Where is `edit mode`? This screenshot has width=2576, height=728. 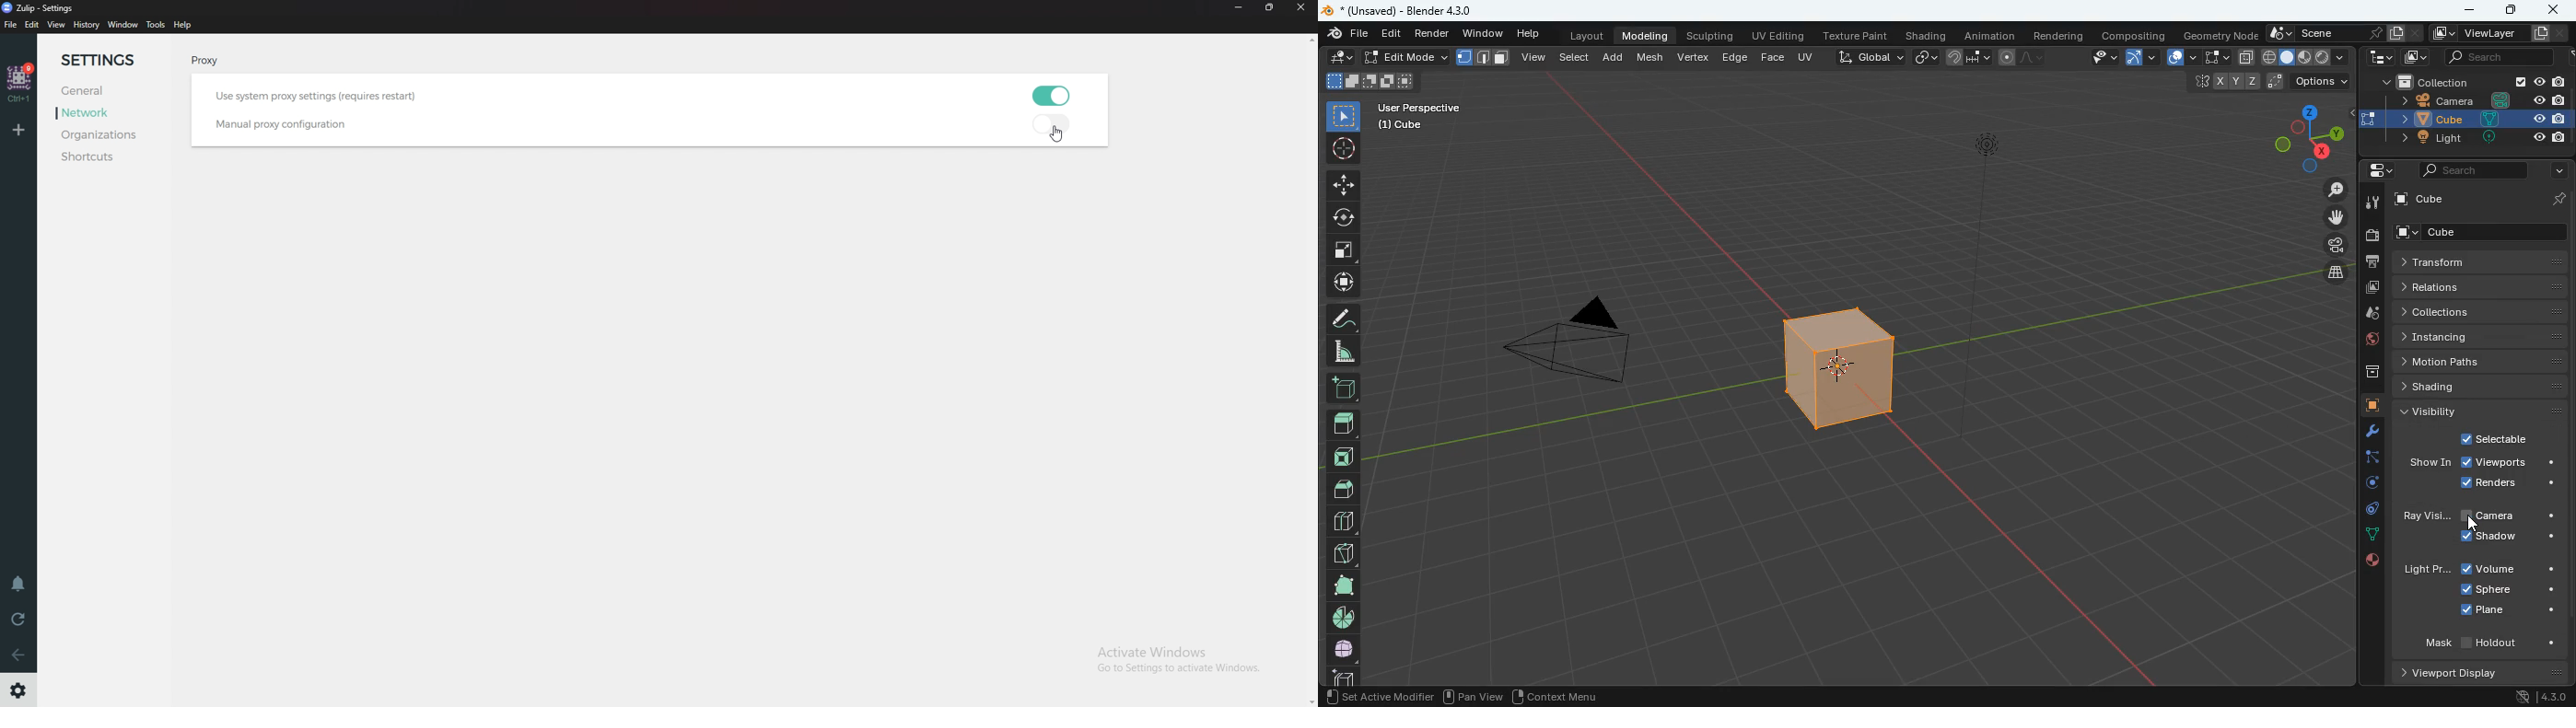 edit mode is located at coordinates (1407, 57).